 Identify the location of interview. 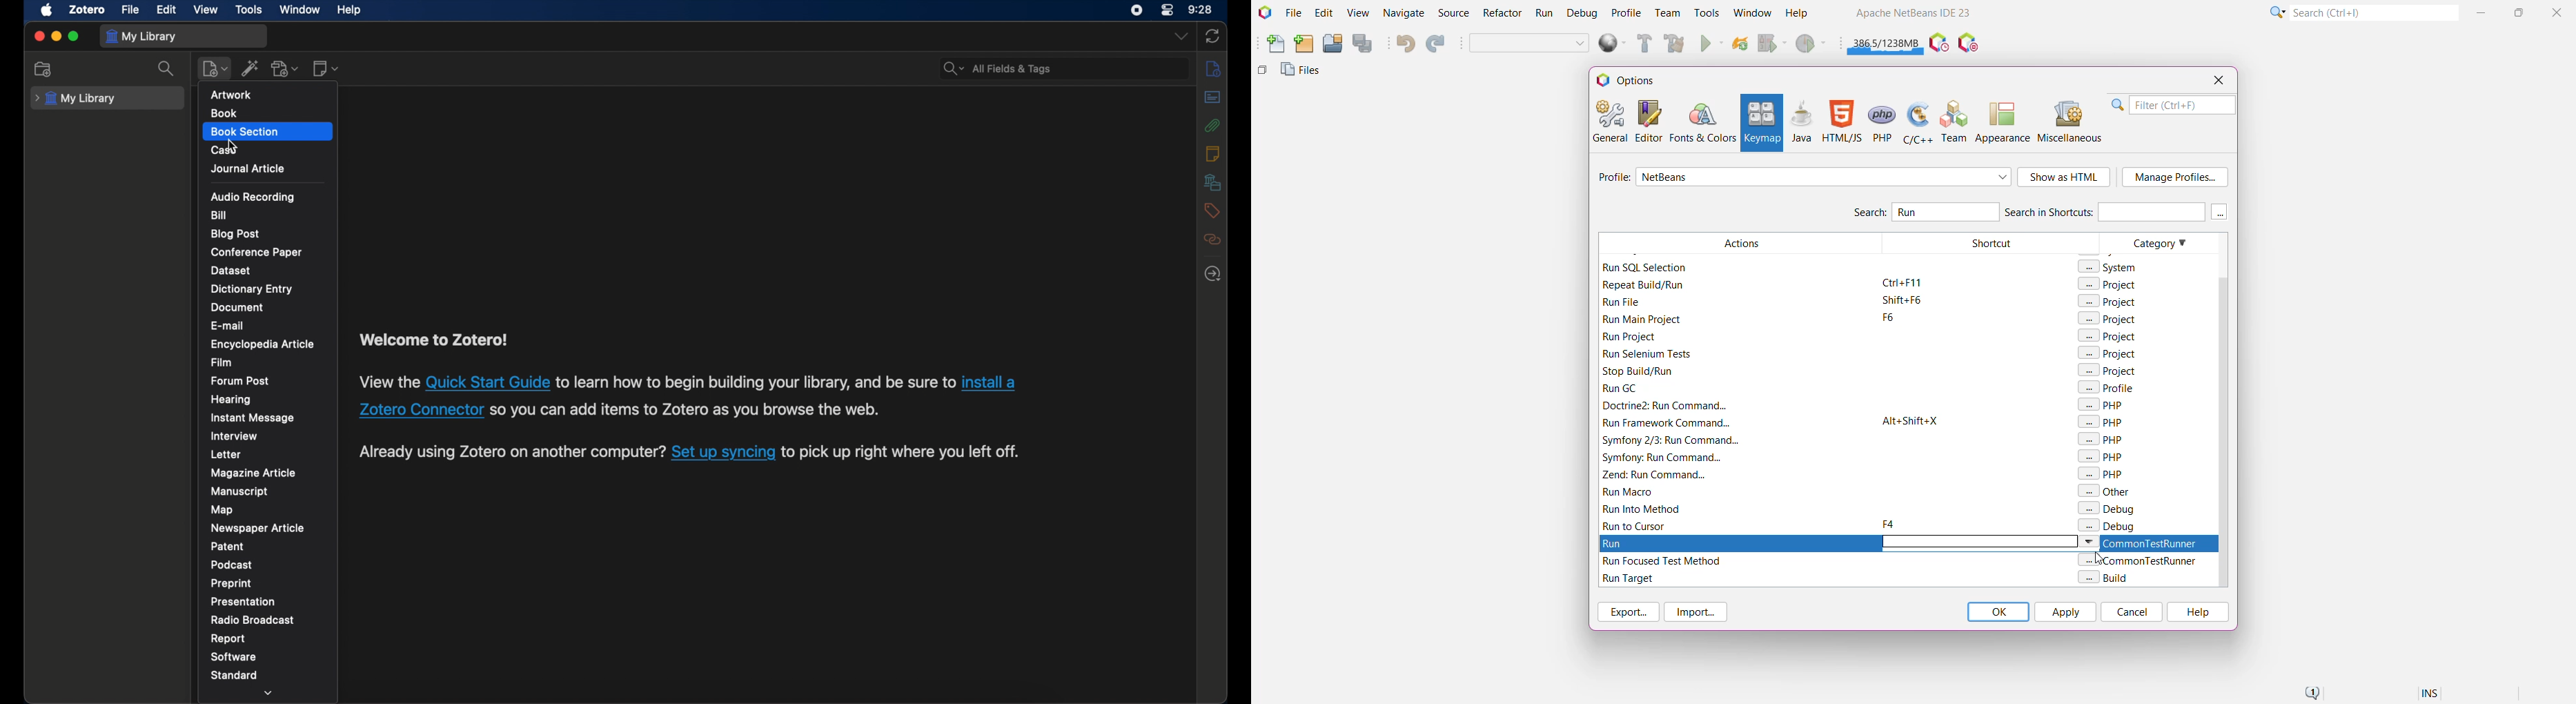
(234, 436).